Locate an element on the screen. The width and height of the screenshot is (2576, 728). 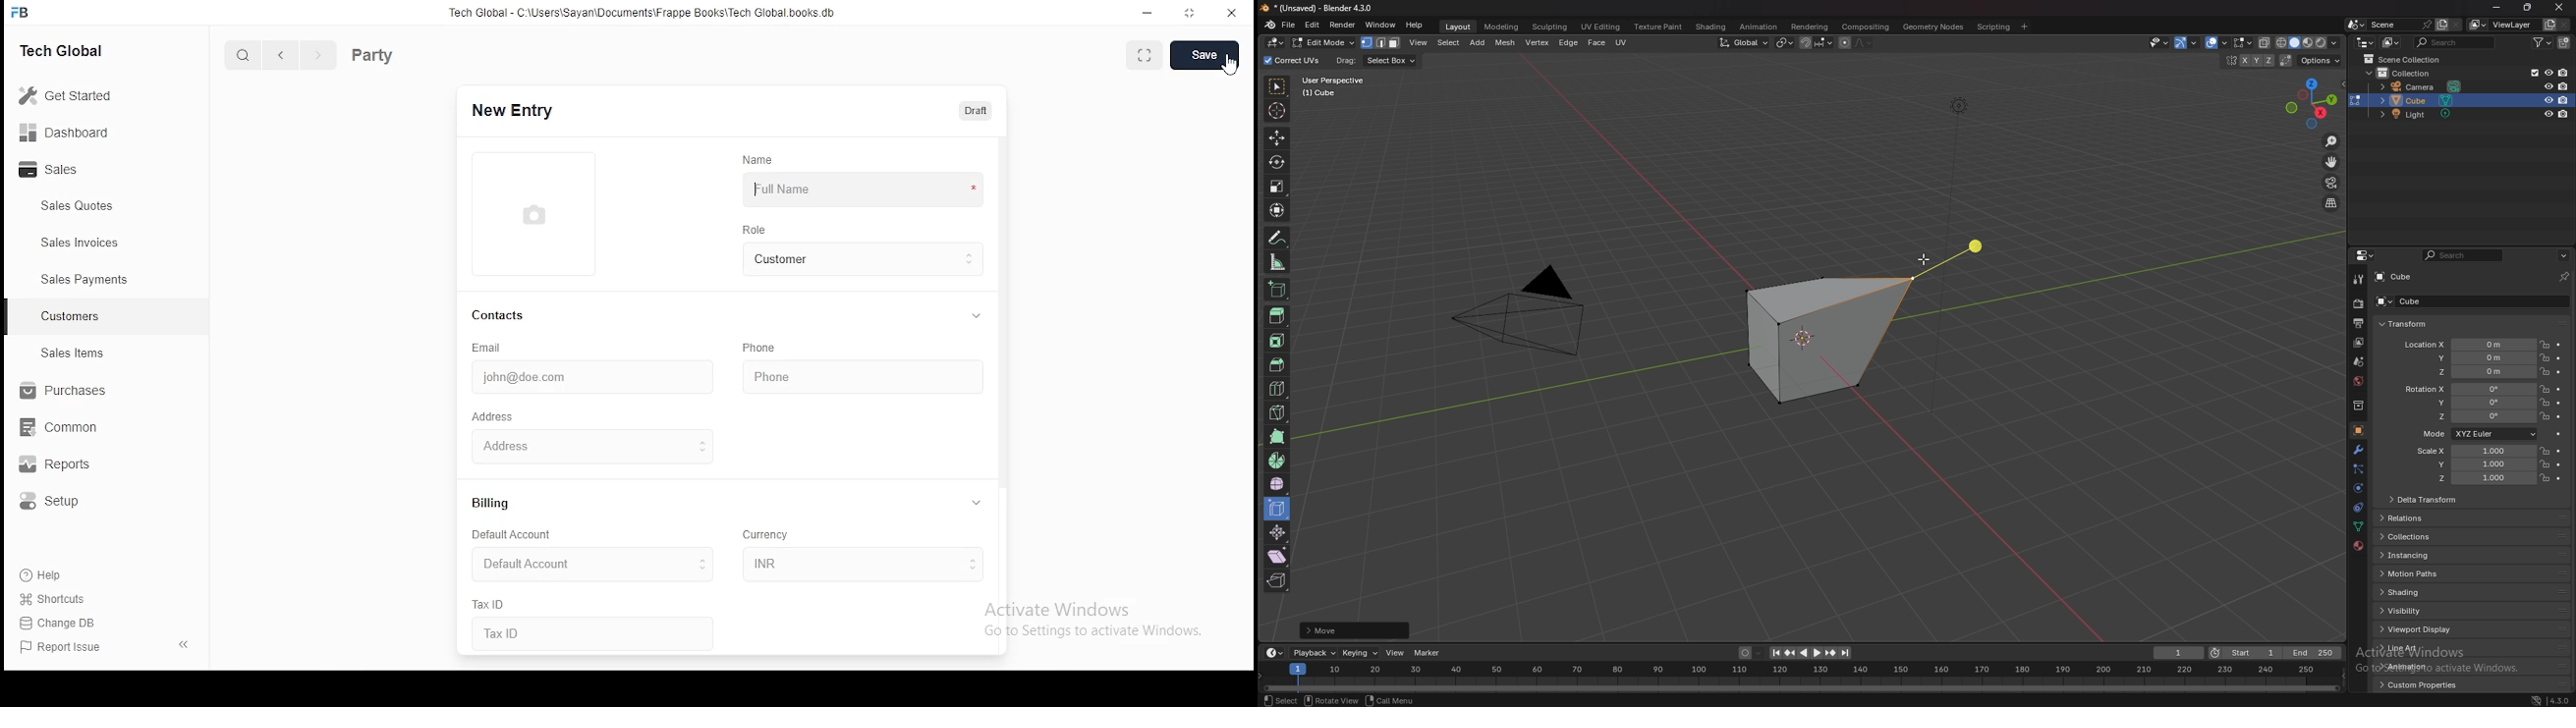
next is located at coordinates (315, 55).